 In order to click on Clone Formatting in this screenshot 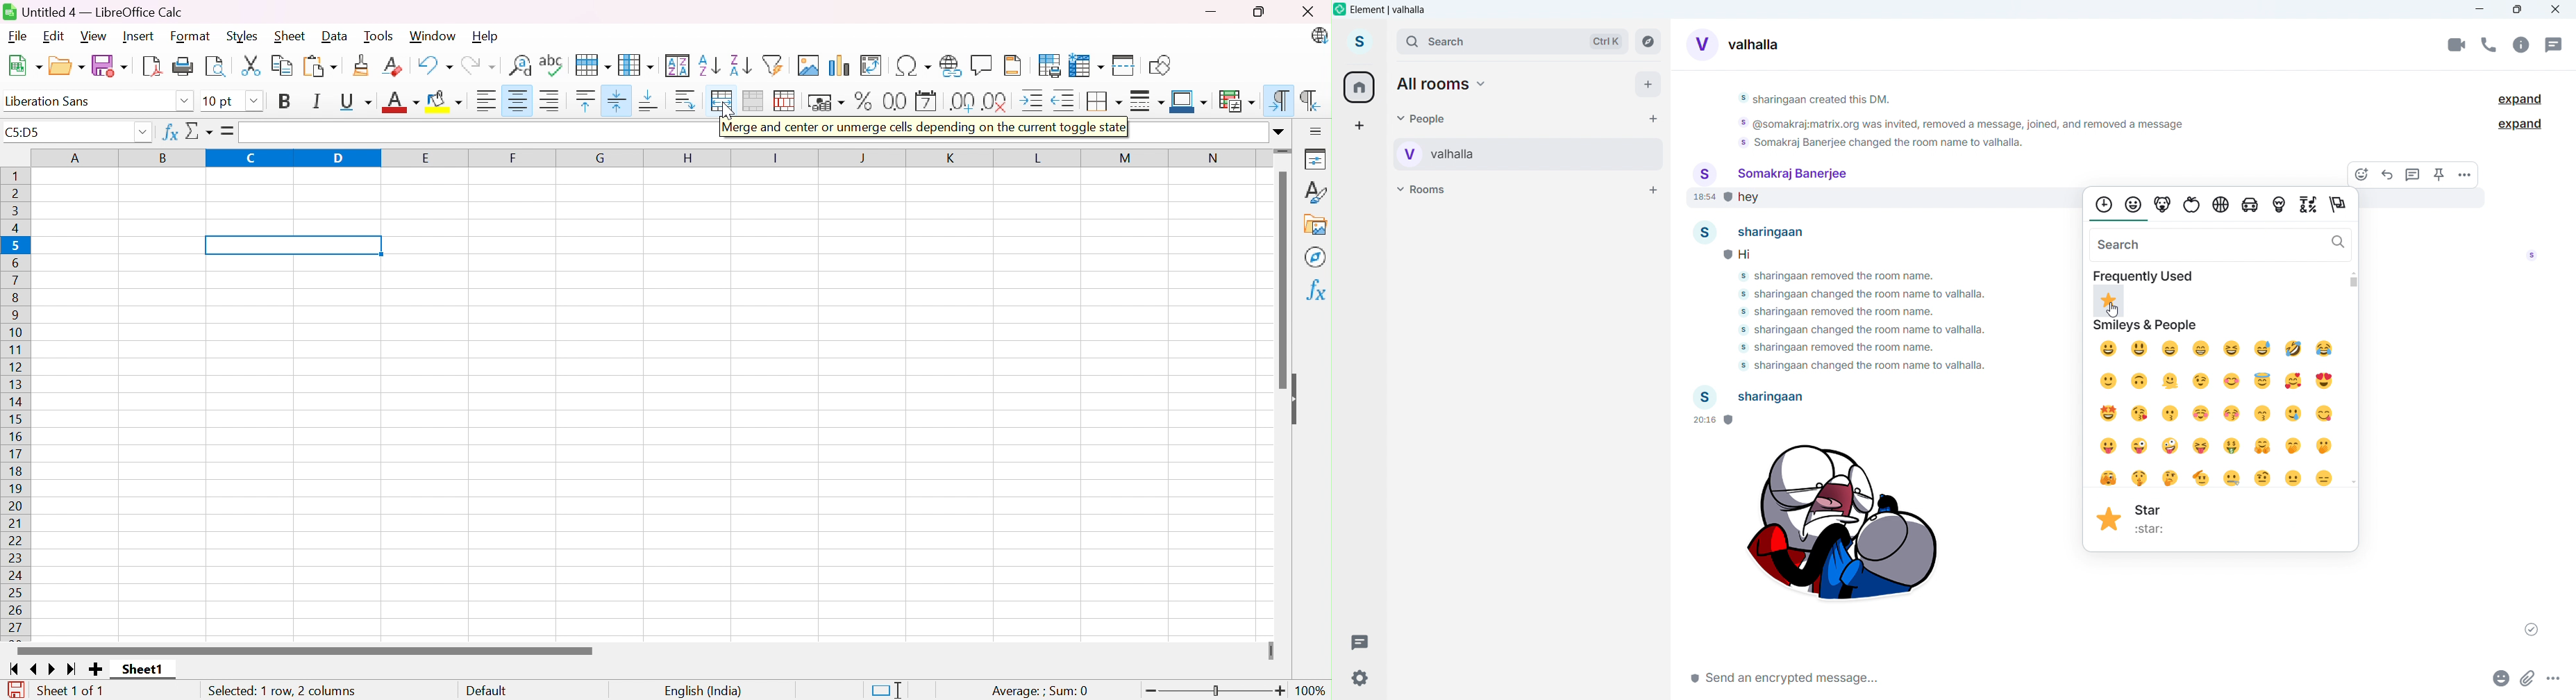, I will do `click(362, 65)`.